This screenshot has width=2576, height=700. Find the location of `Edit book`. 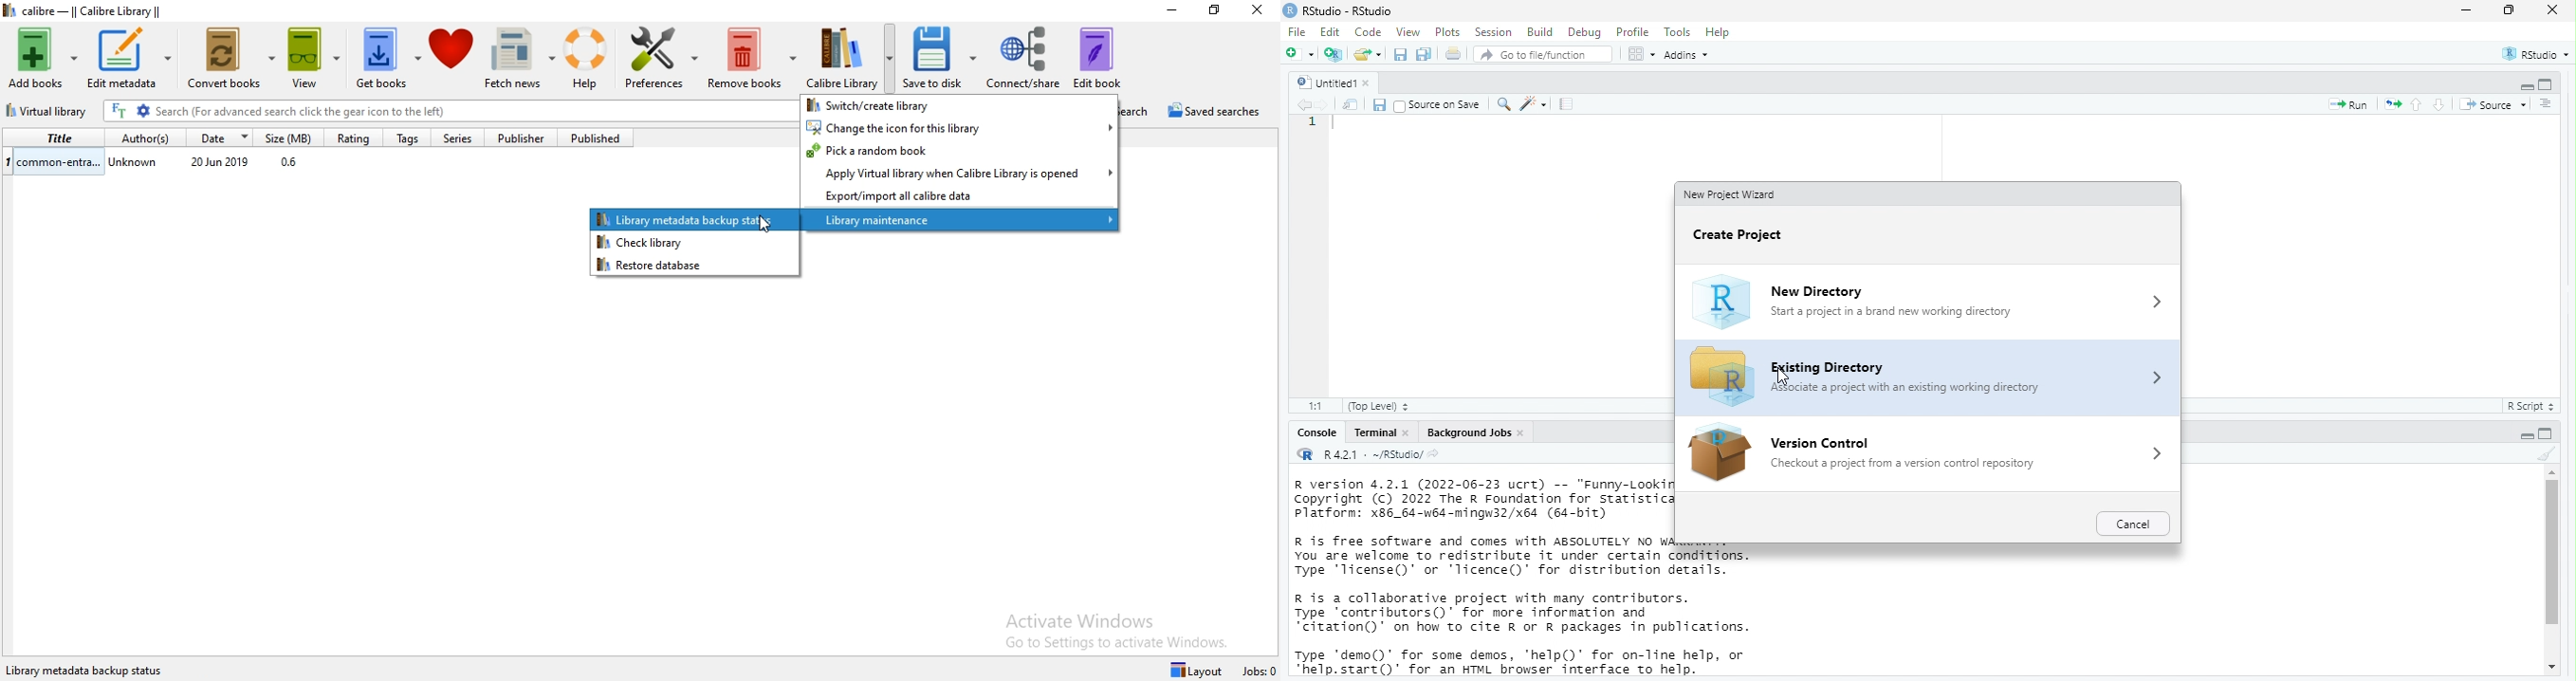

Edit book is located at coordinates (1108, 54).